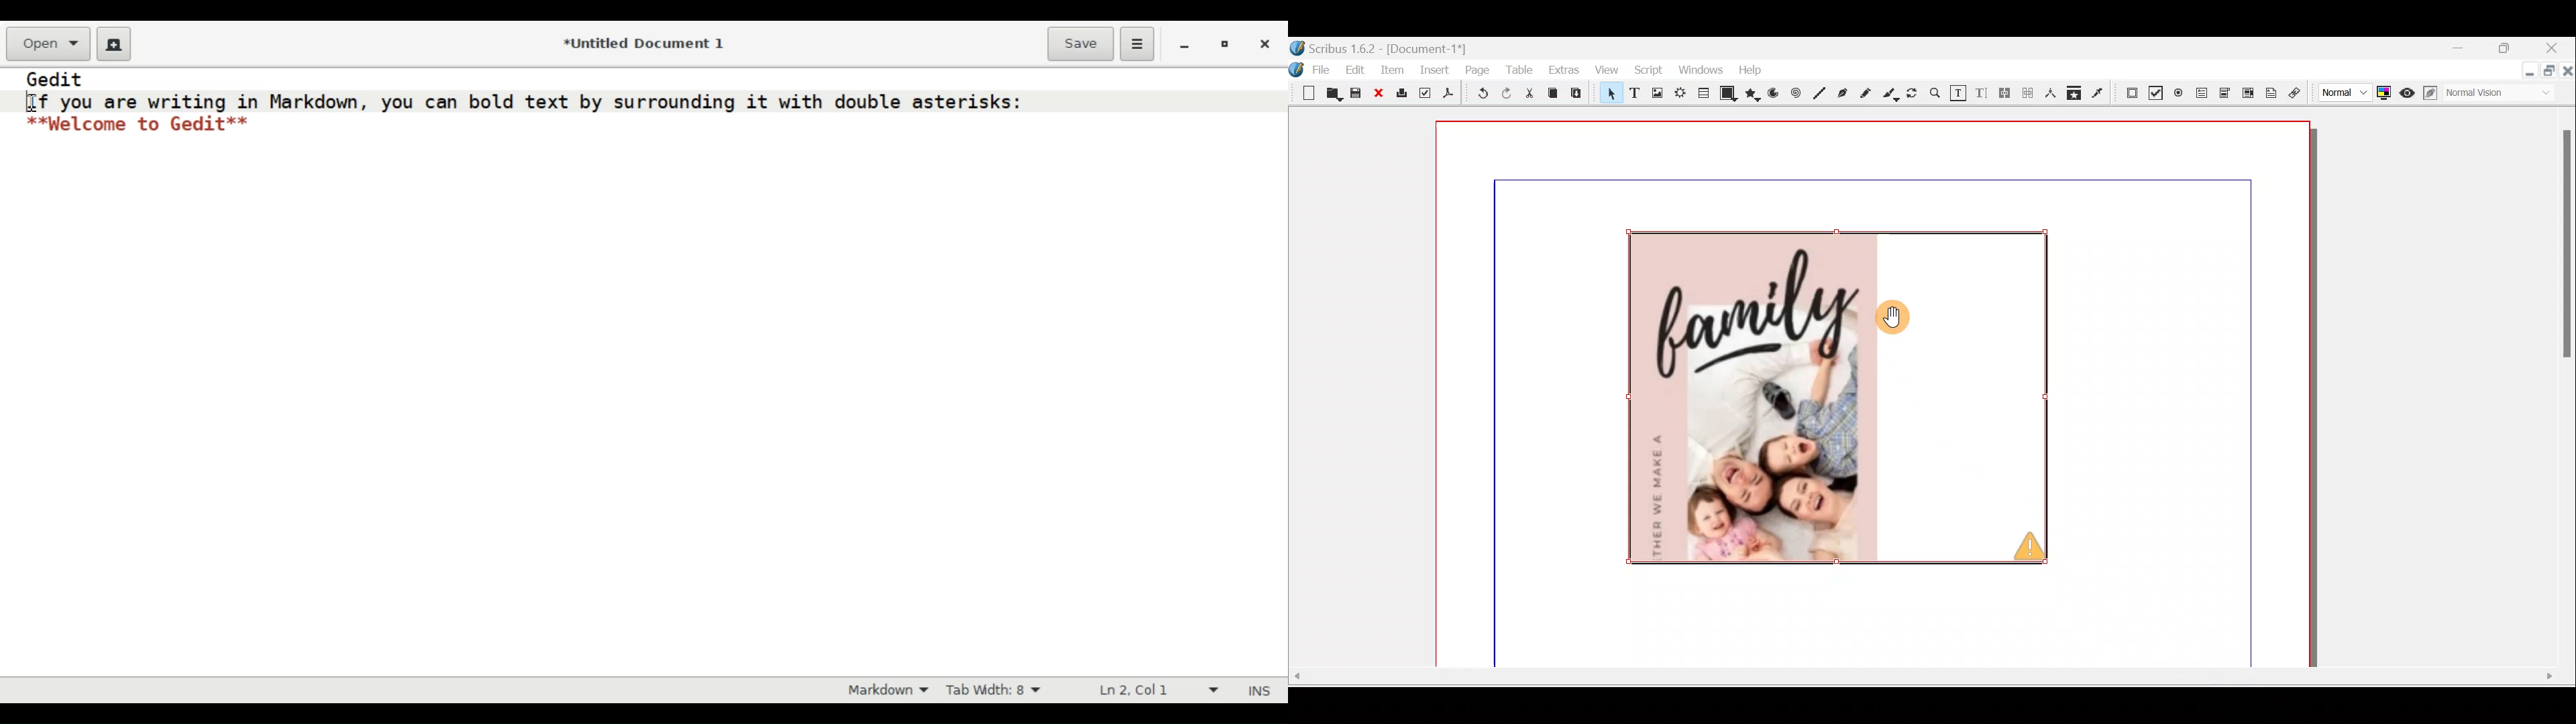 This screenshot has width=2576, height=728. Describe the element at coordinates (1304, 92) in the screenshot. I see `New` at that location.